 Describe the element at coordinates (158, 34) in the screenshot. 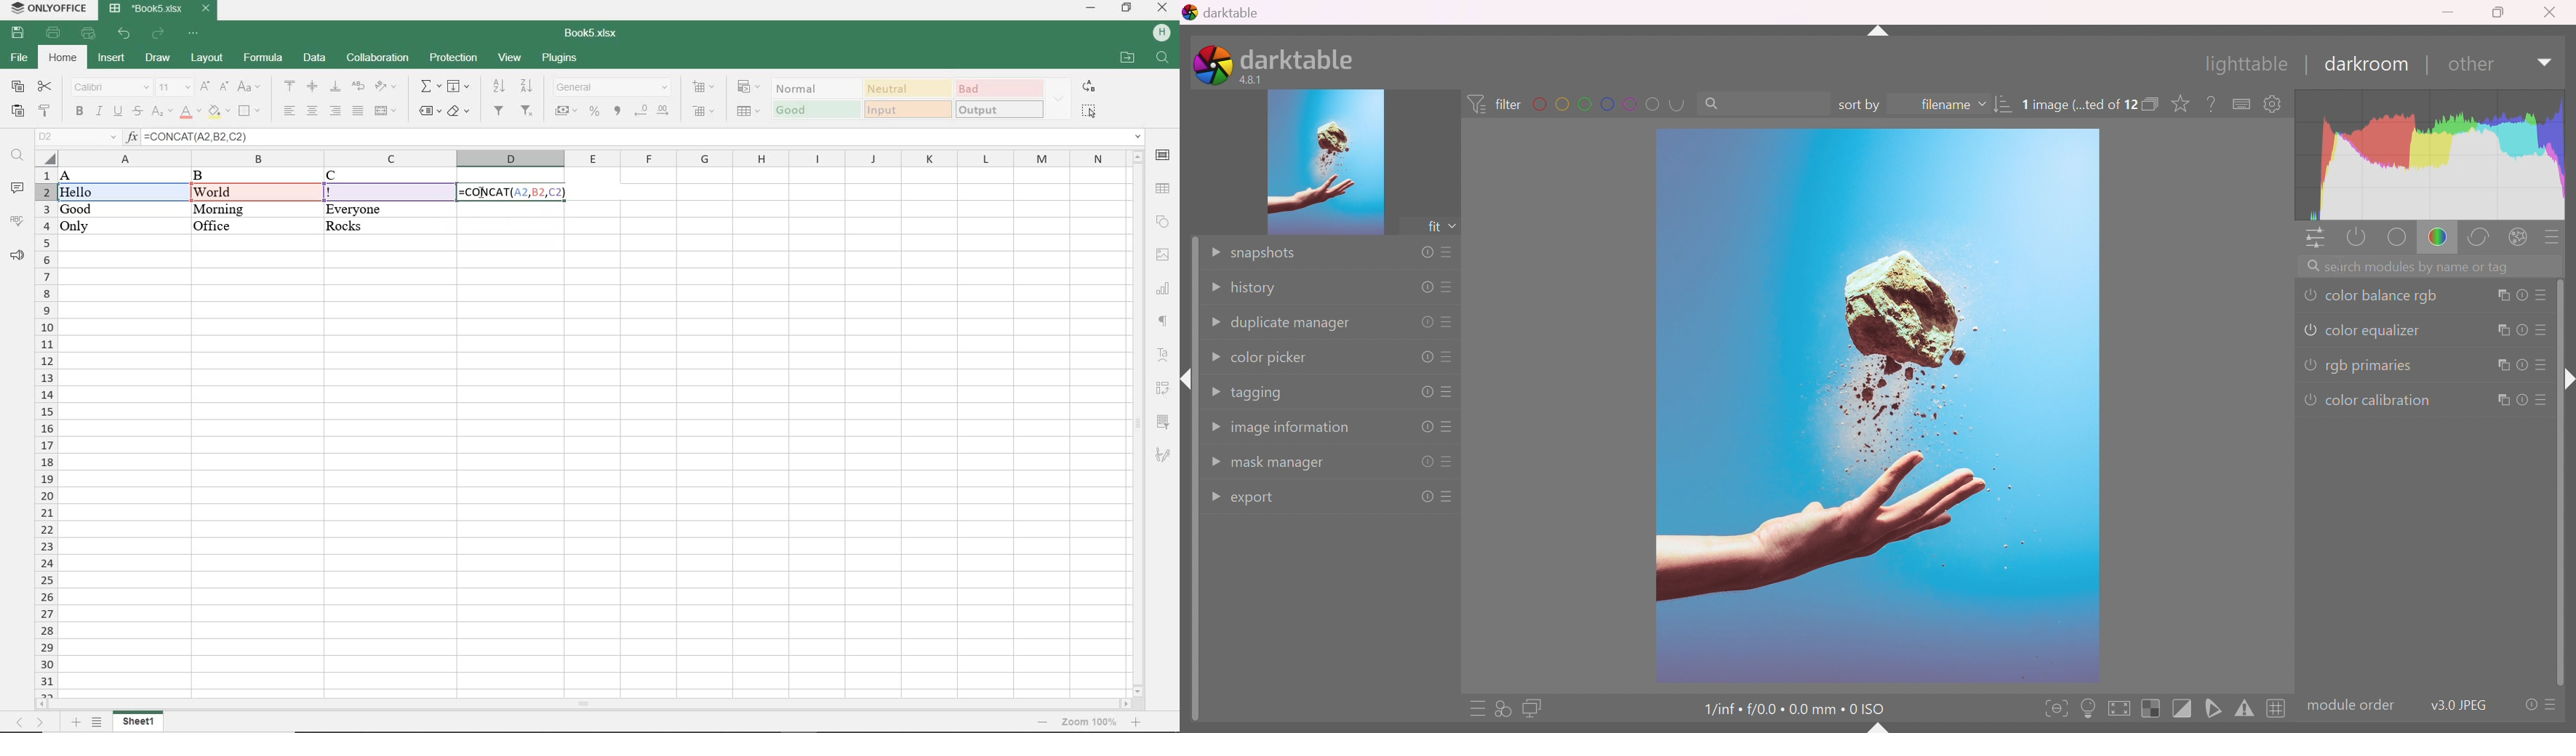

I see `REDO` at that location.